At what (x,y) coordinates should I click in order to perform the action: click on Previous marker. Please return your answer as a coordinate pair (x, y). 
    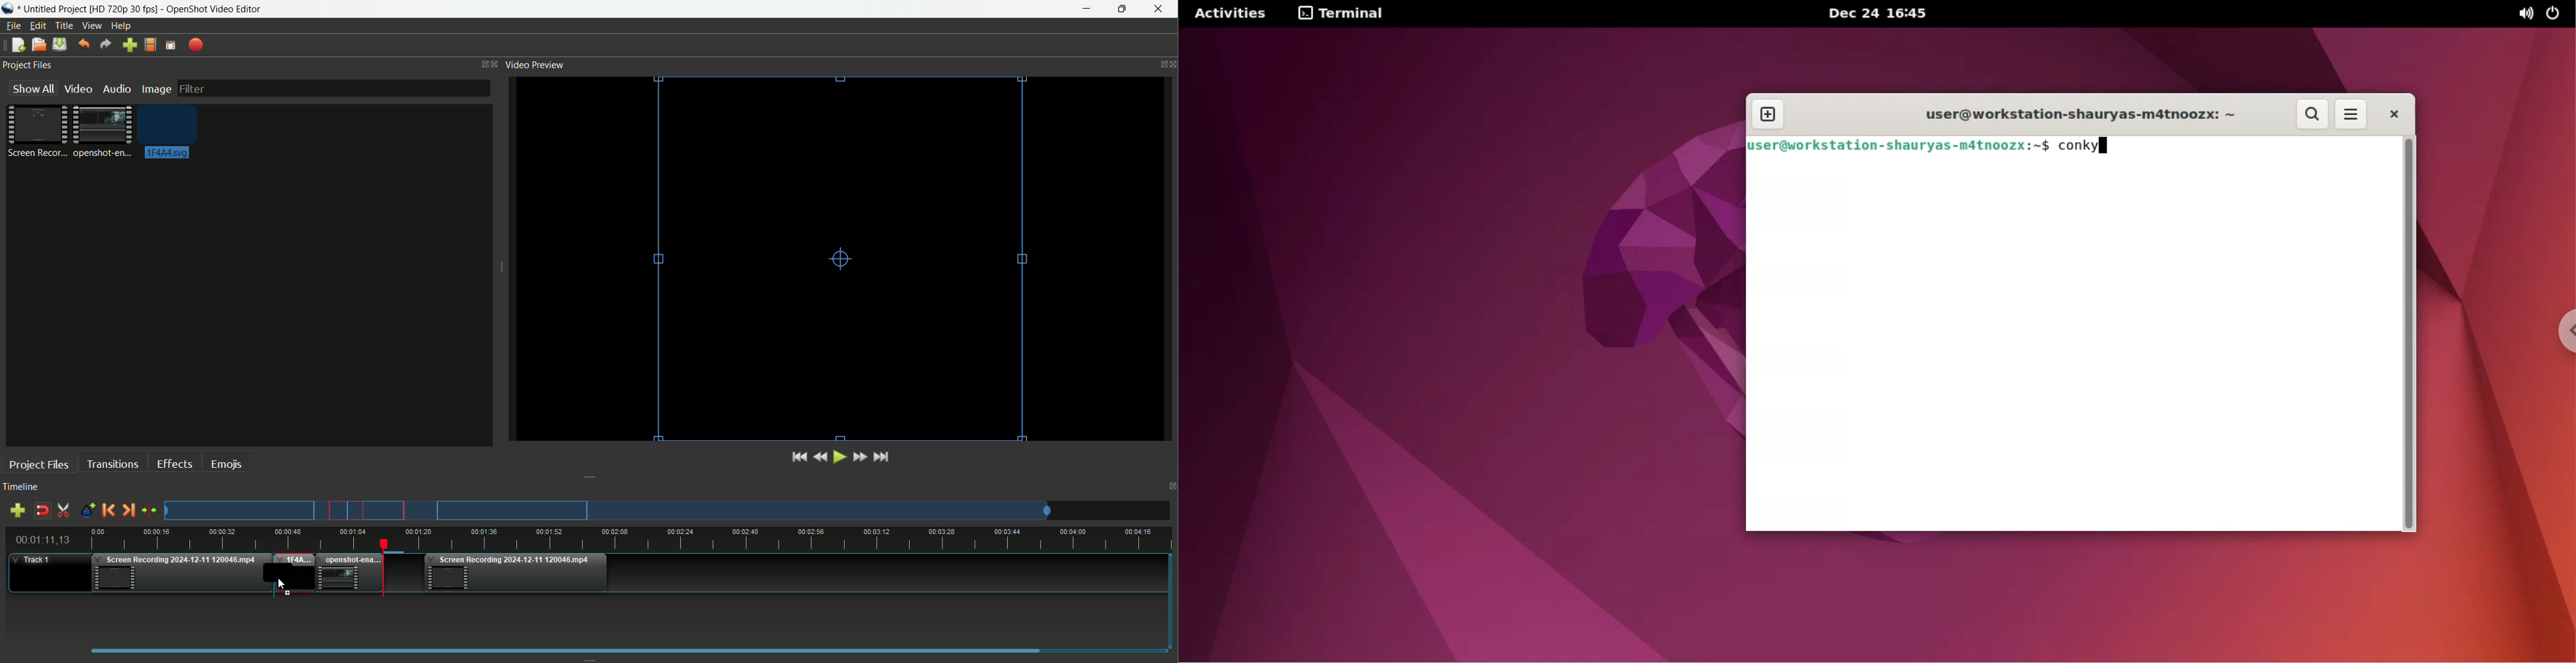
    Looking at the image, I should click on (108, 510).